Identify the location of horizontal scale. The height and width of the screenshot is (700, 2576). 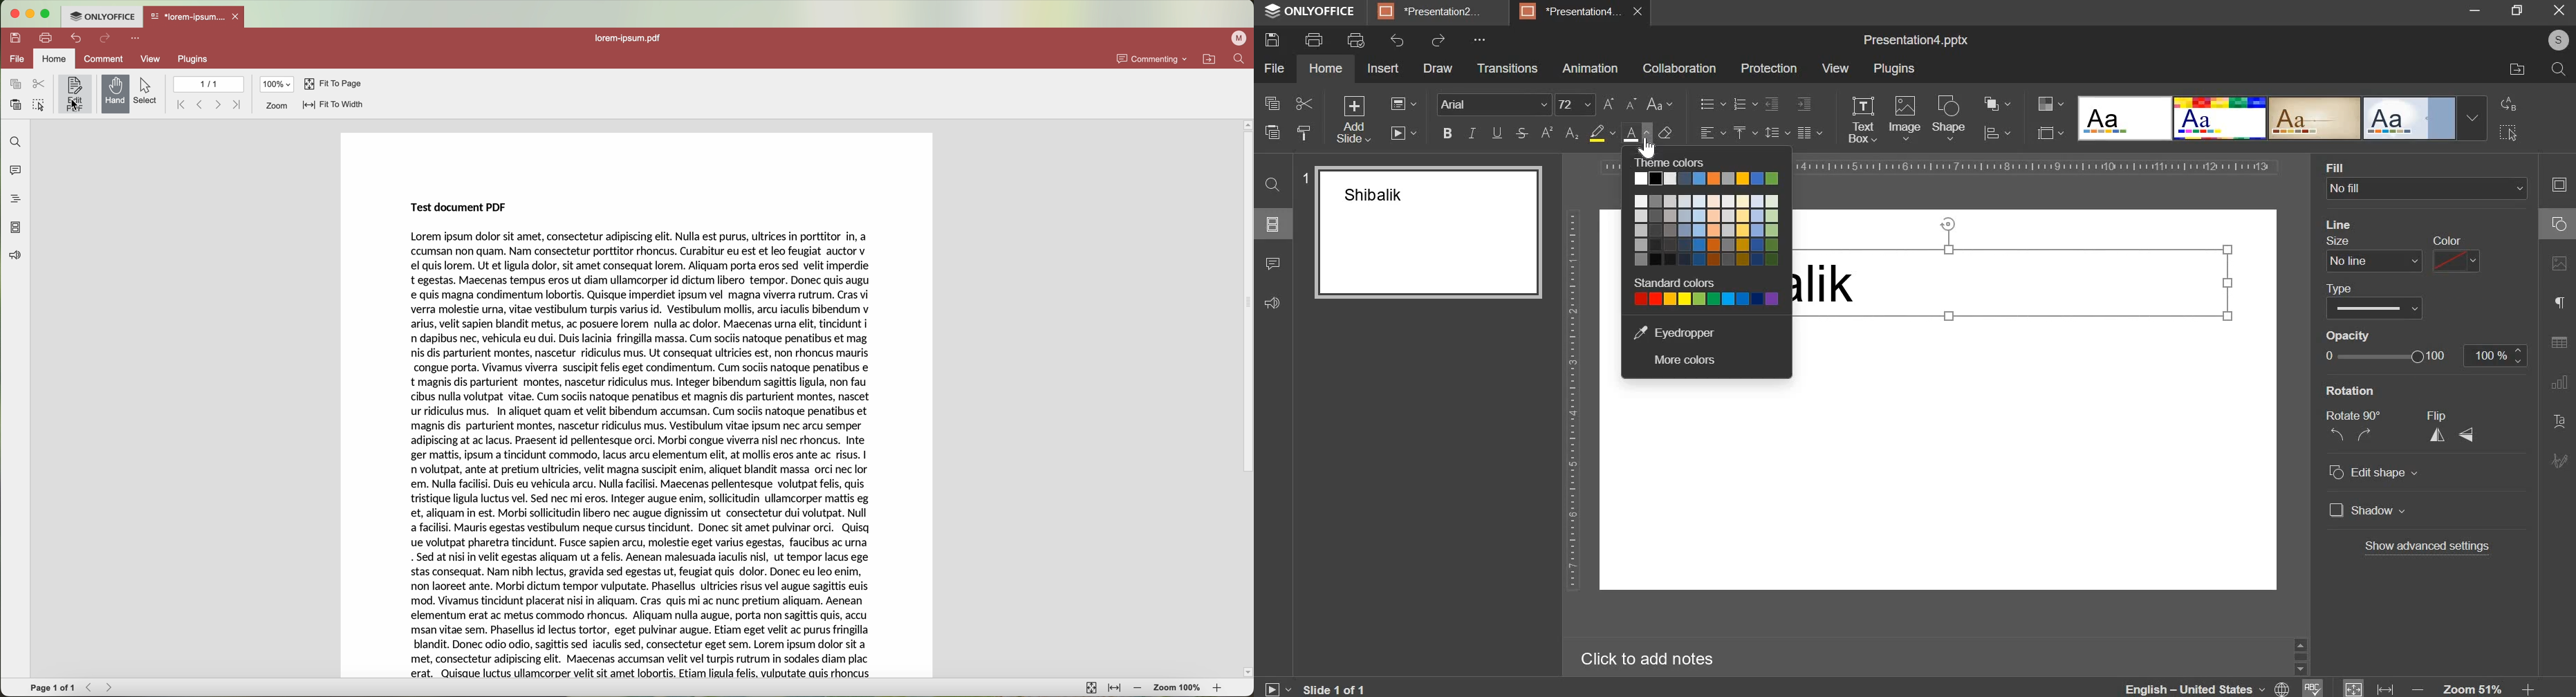
(2038, 166).